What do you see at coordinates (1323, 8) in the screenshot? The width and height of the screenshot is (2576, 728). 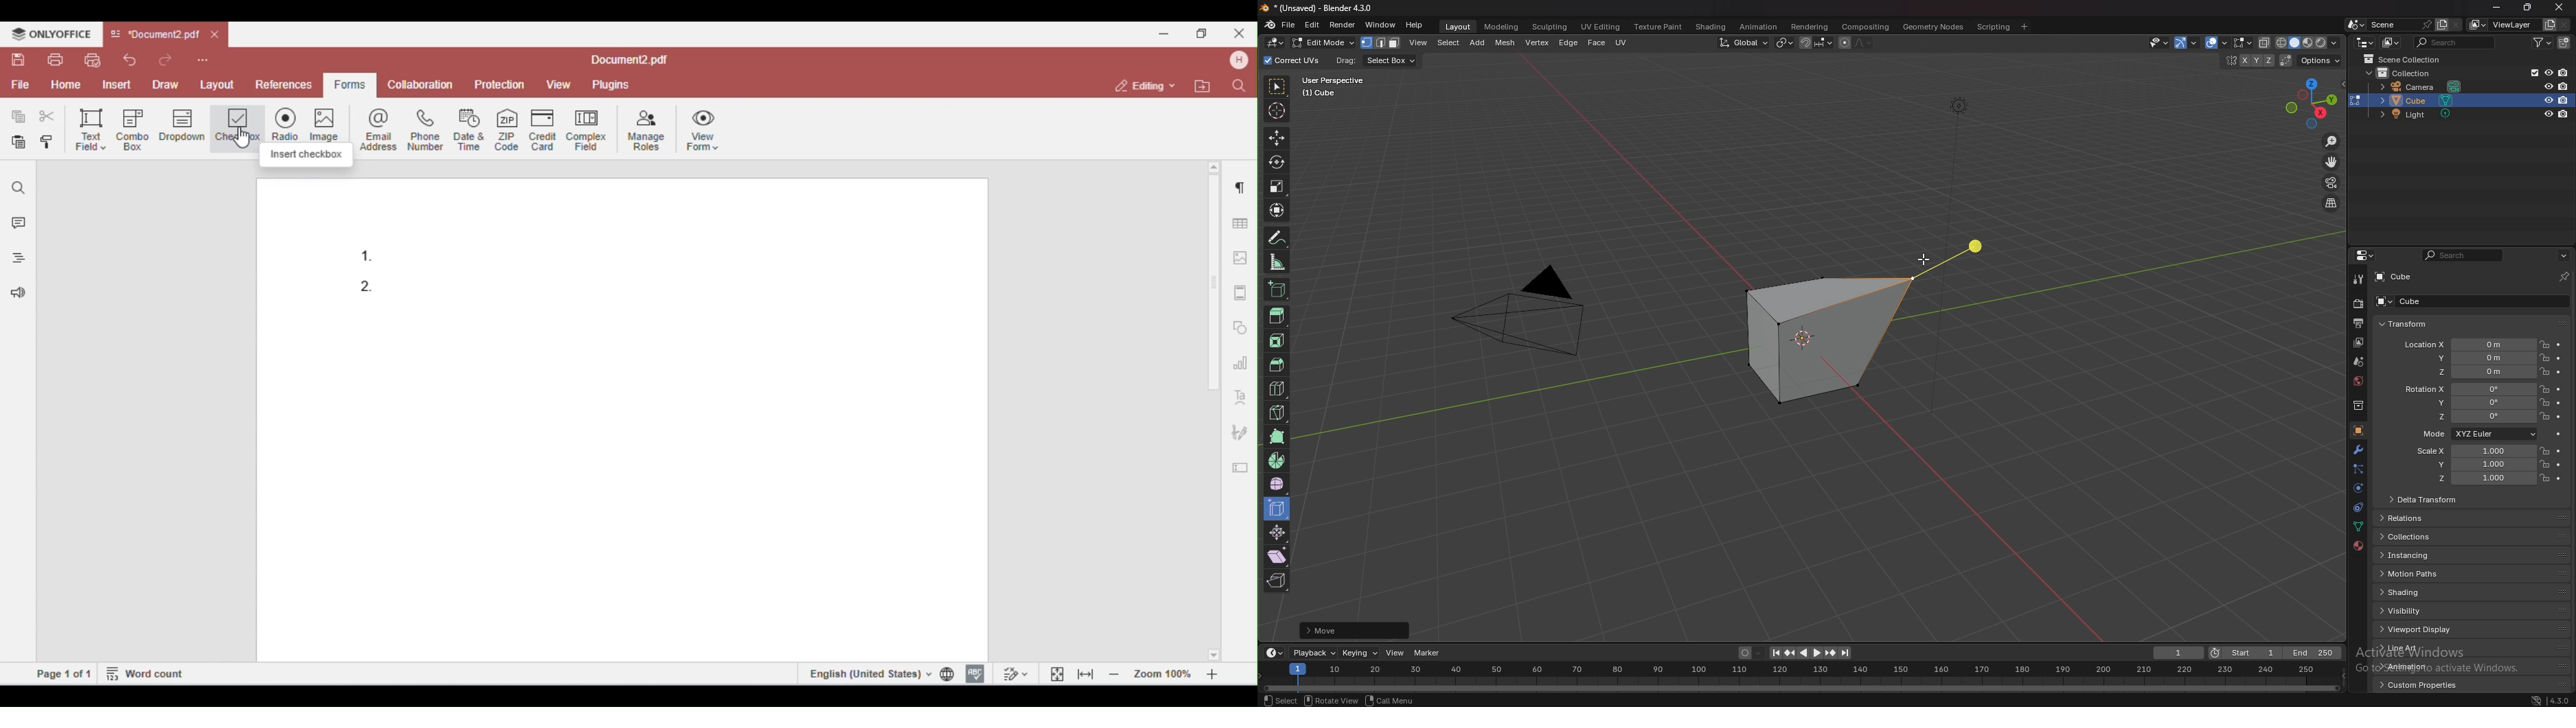 I see `title` at bounding box center [1323, 8].